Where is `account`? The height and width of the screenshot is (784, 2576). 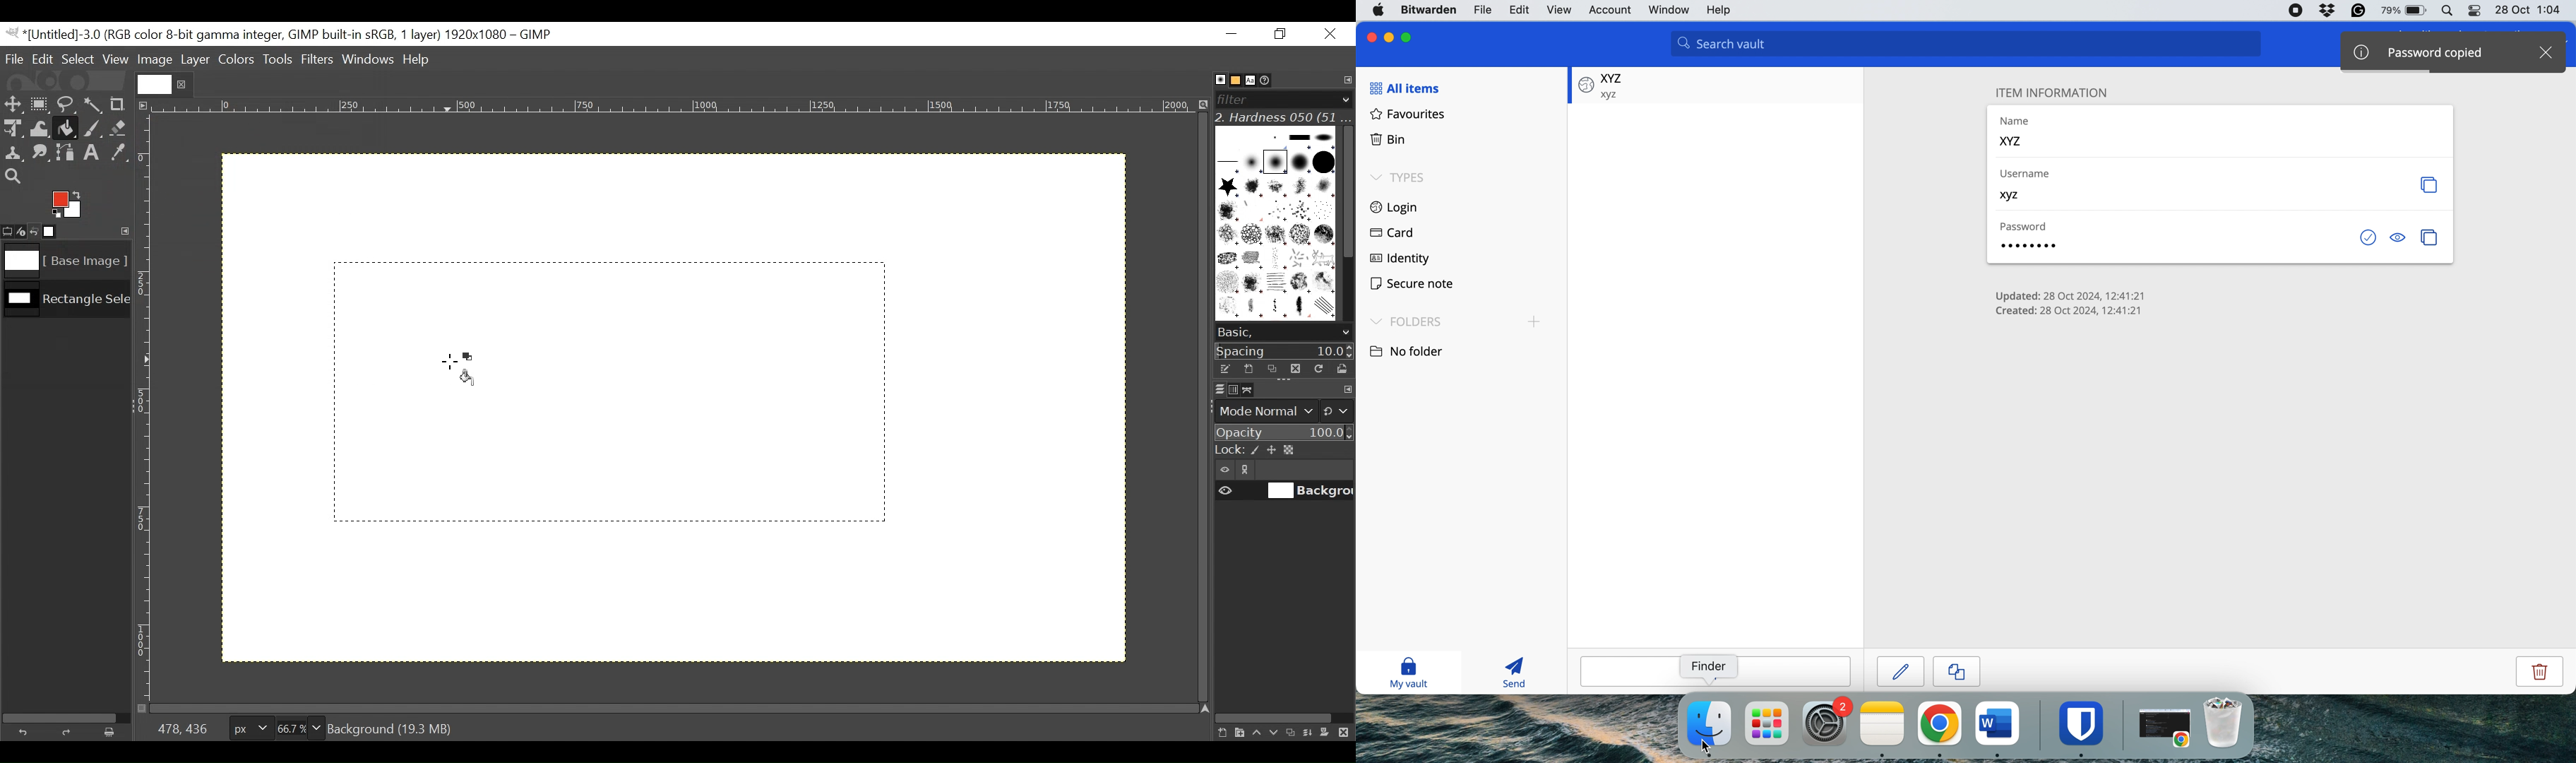 account is located at coordinates (1611, 9).